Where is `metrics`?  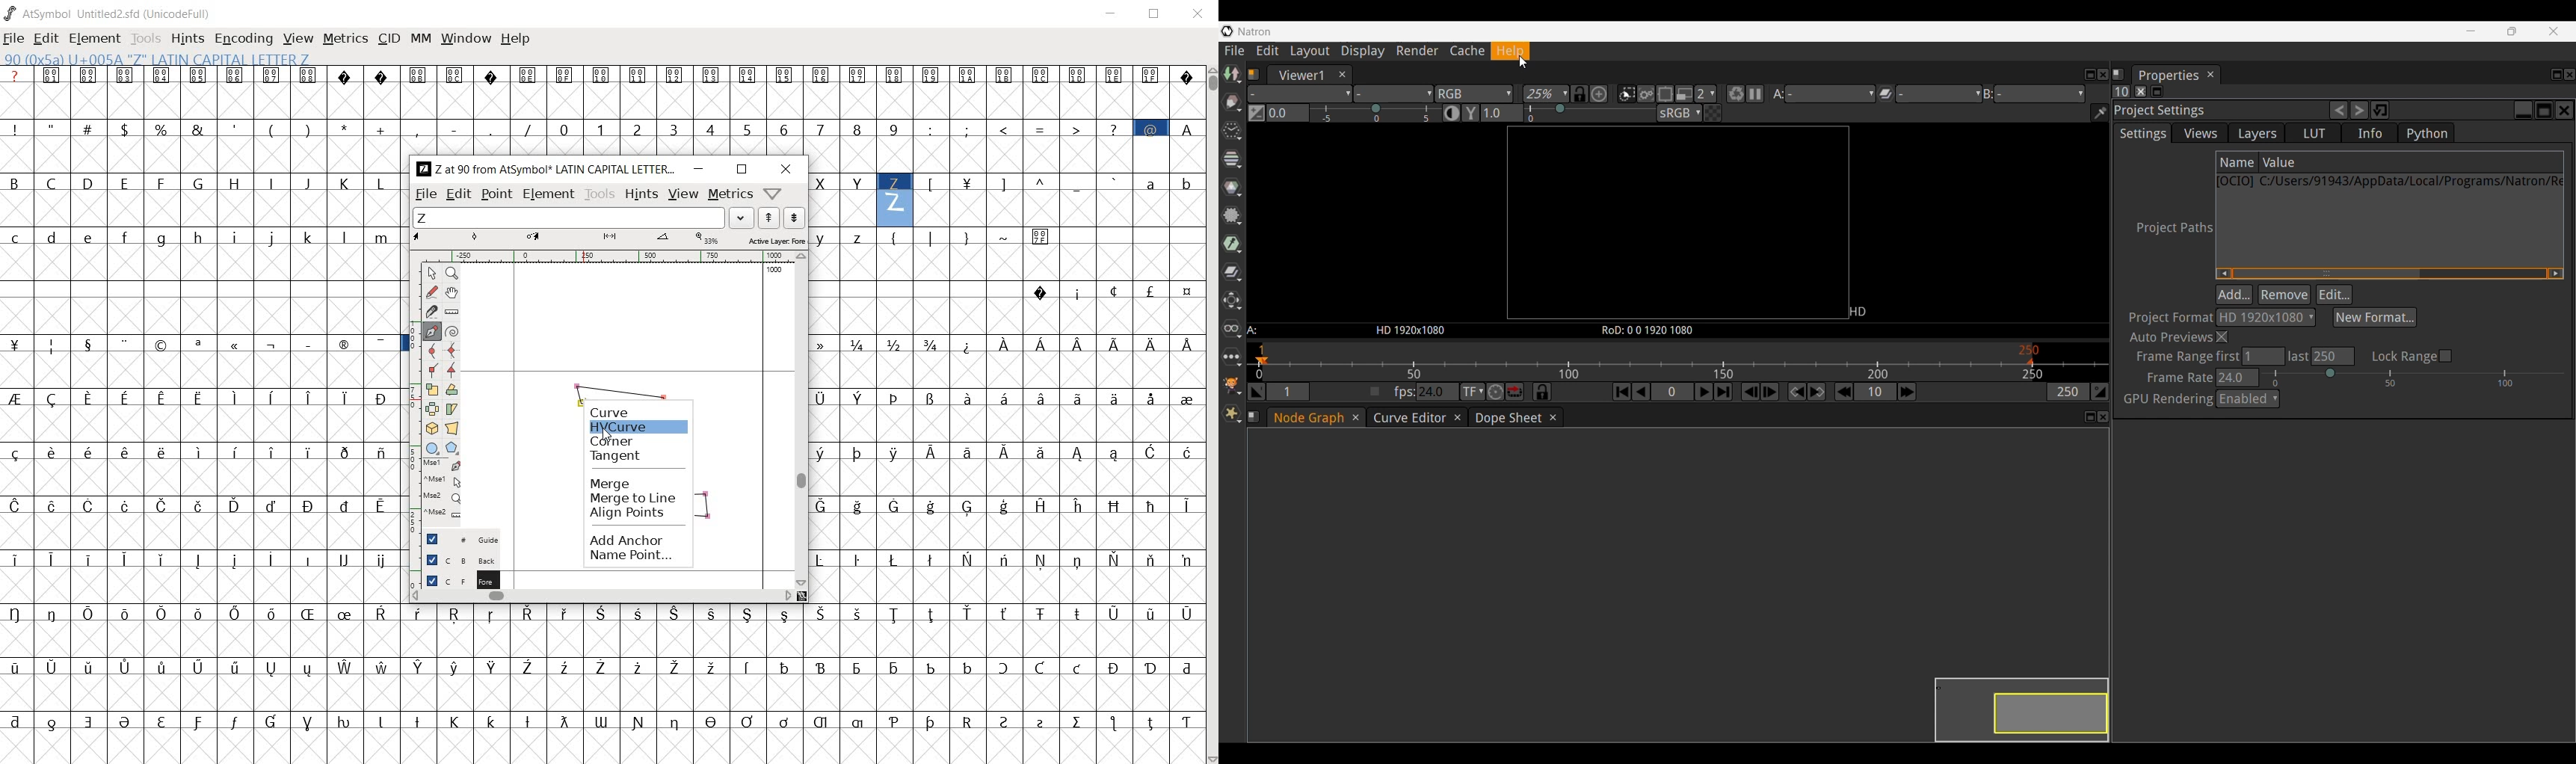 metrics is located at coordinates (347, 40).